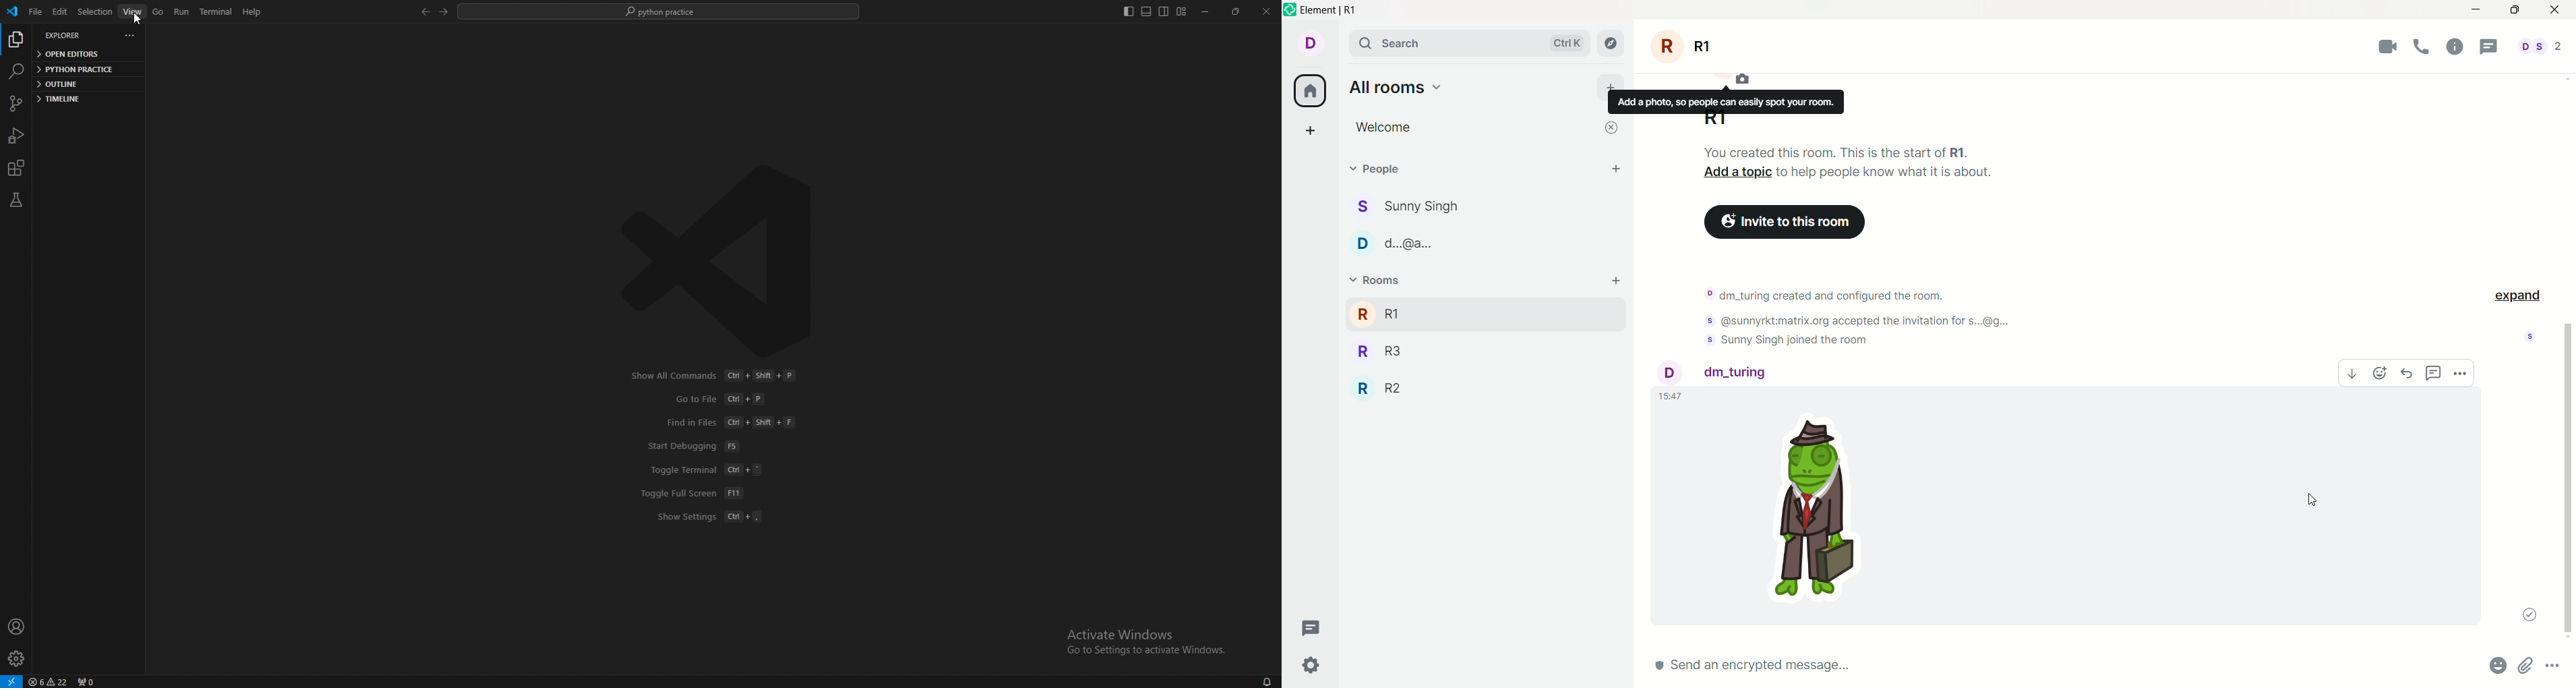 The height and width of the screenshot is (700, 2576). What do you see at coordinates (59, 11) in the screenshot?
I see `edit` at bounding box center [59, 11].